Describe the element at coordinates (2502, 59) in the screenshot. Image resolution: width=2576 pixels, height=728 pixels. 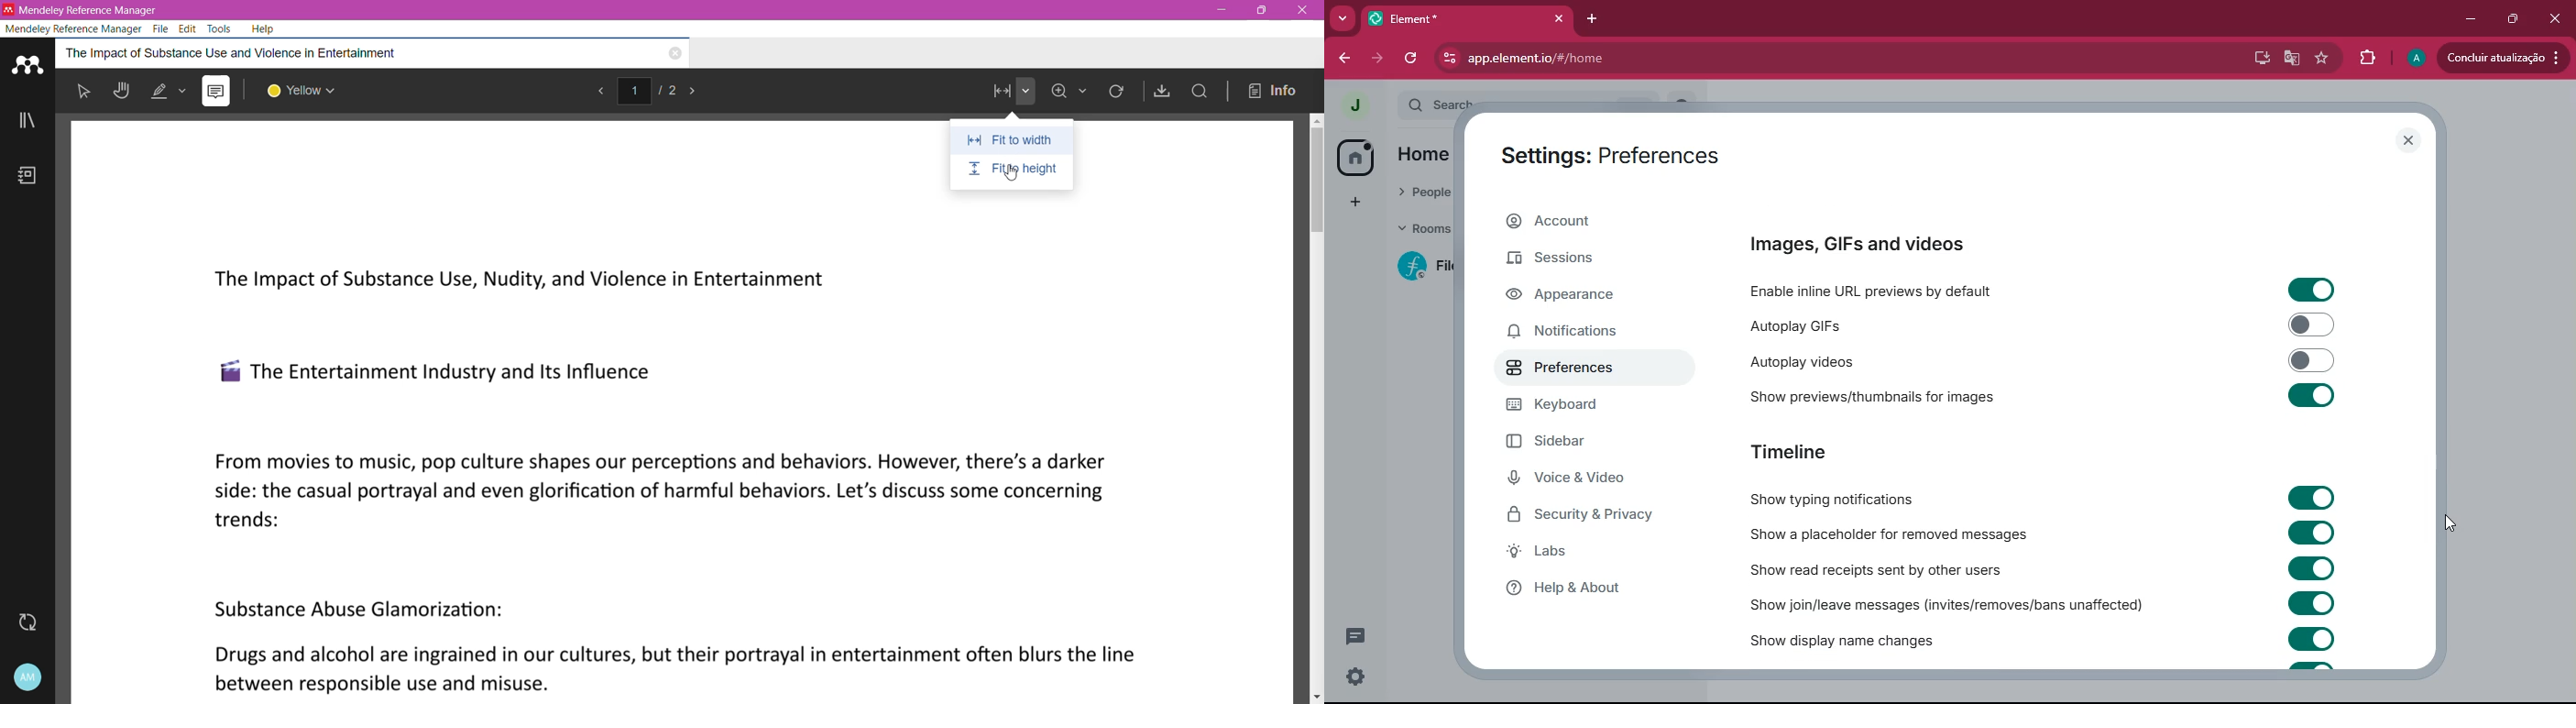
I see `updates` at that location.